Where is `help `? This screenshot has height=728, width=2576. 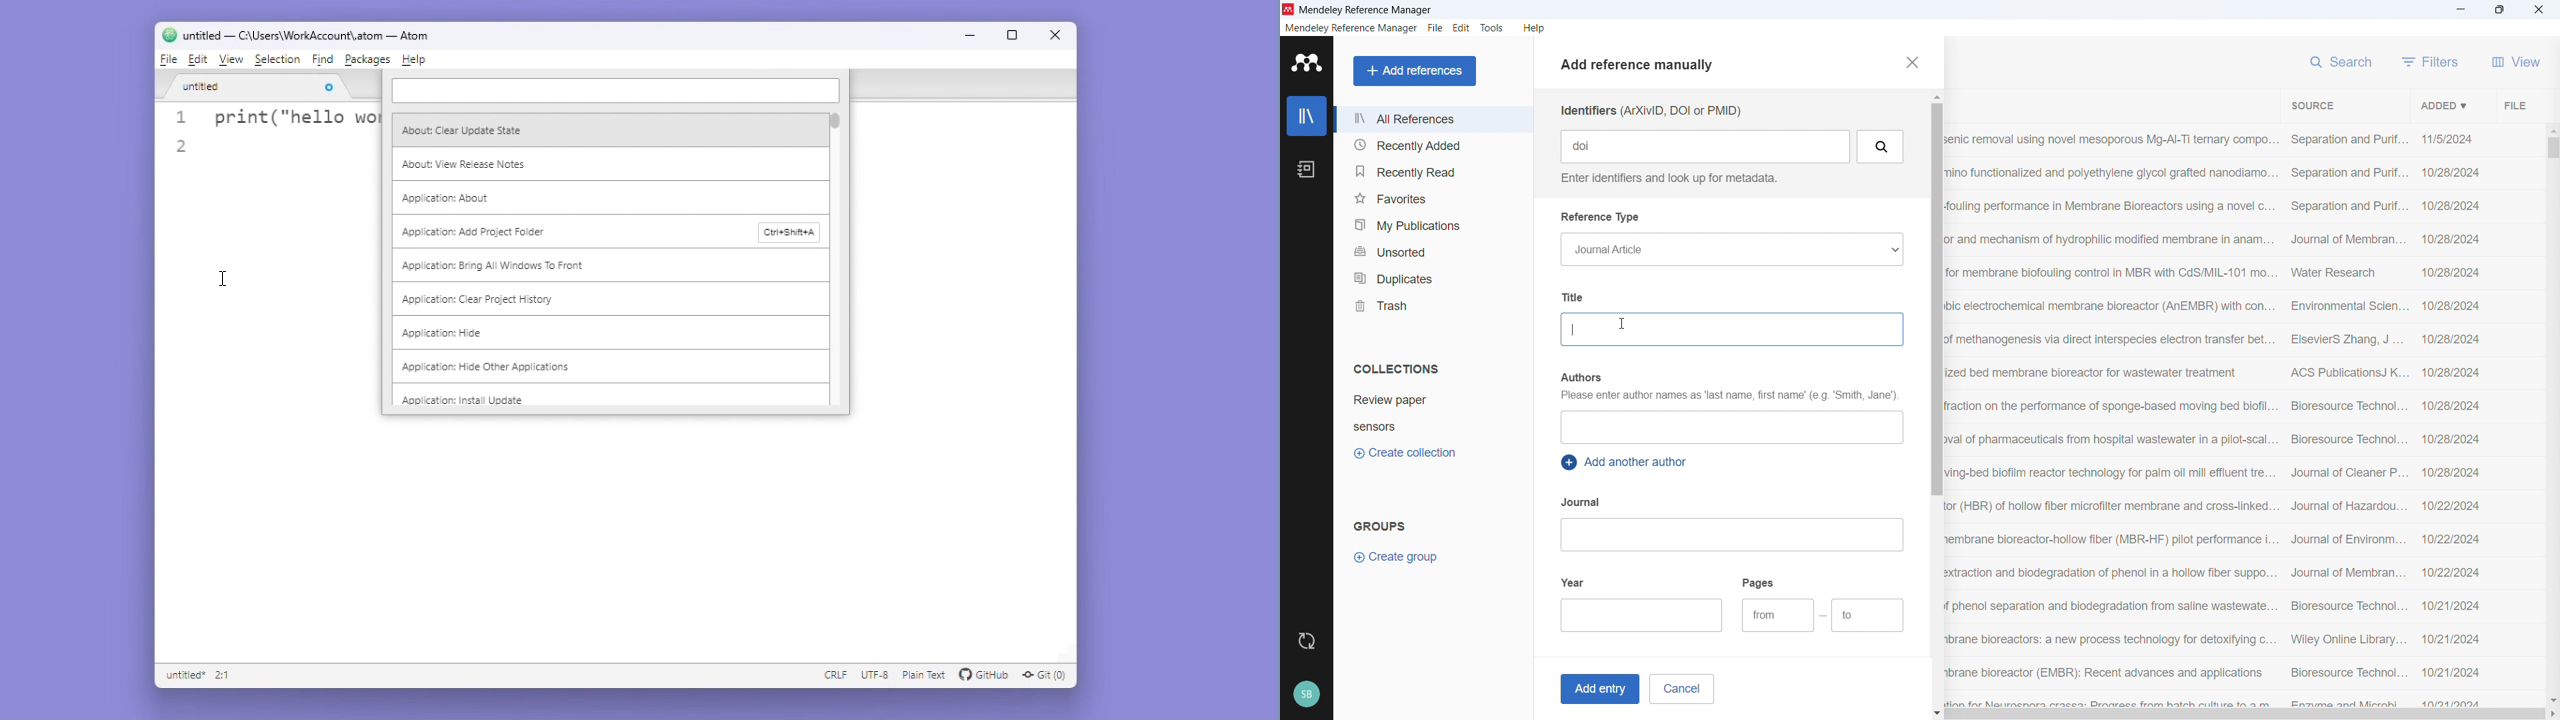
help  is located at coordinates (1535, 28).